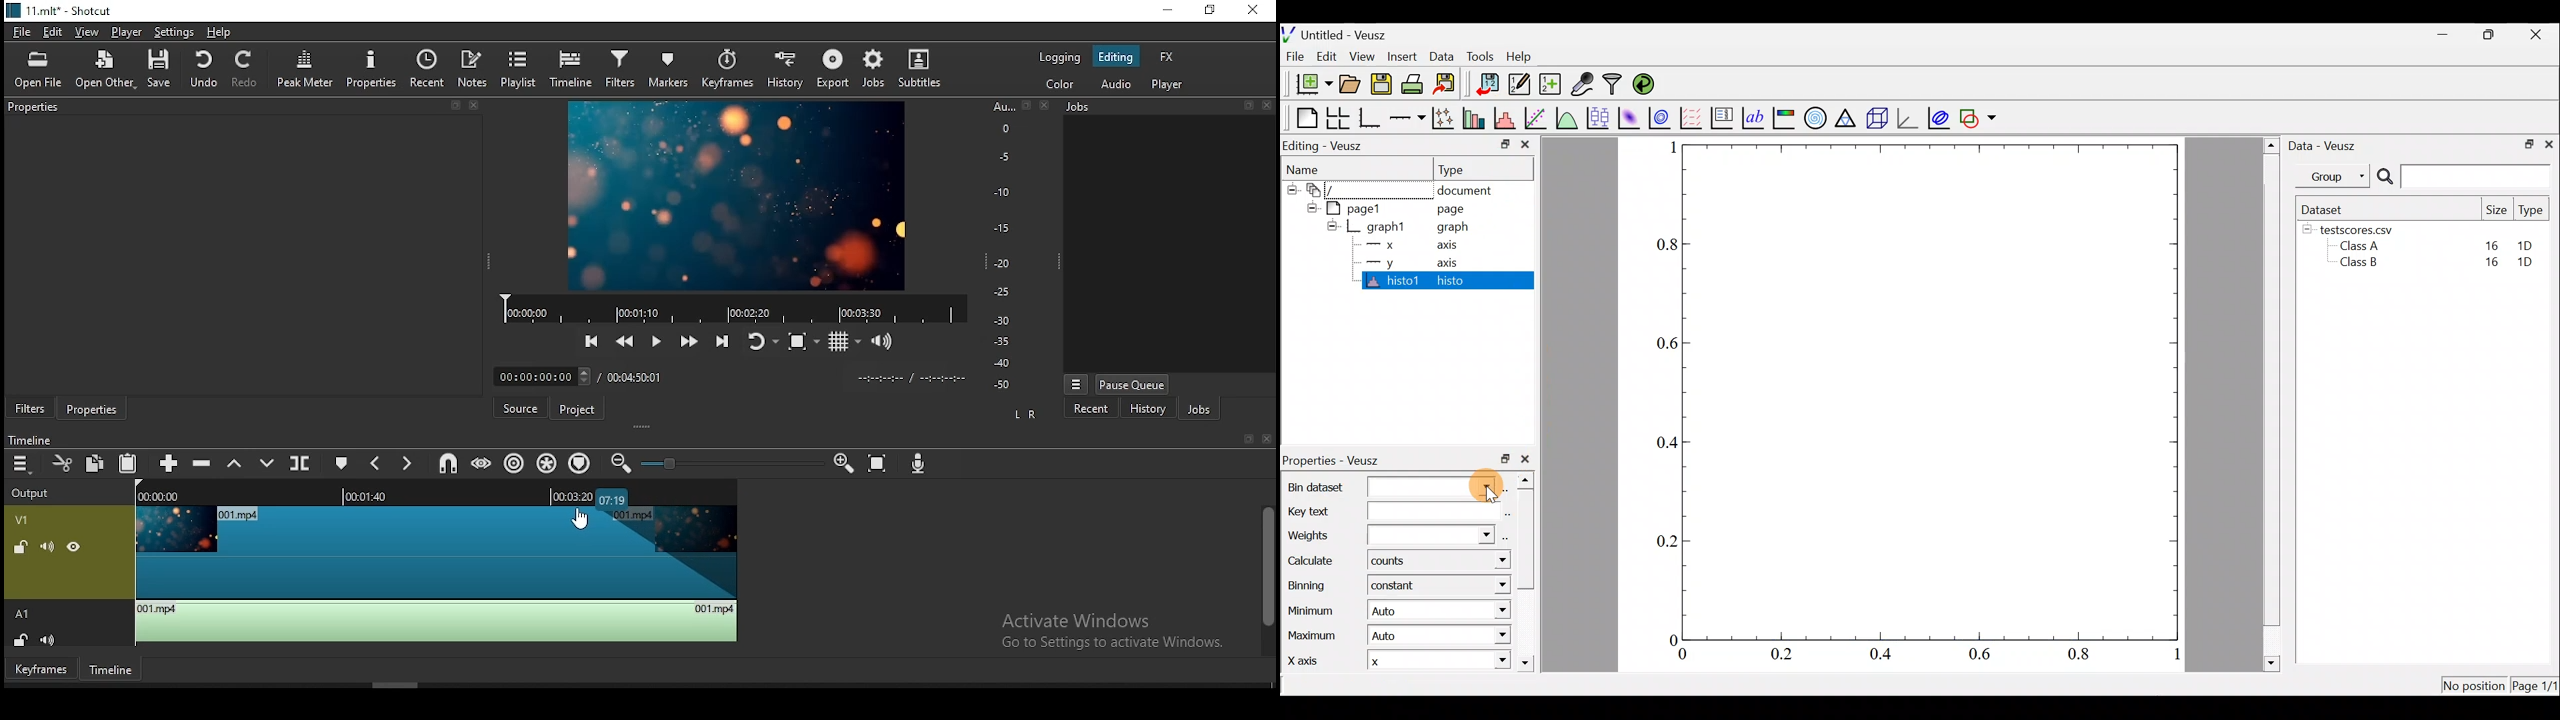 This screenshot has width=2576, height=728. I want to click on next marker, so click(410, 462).